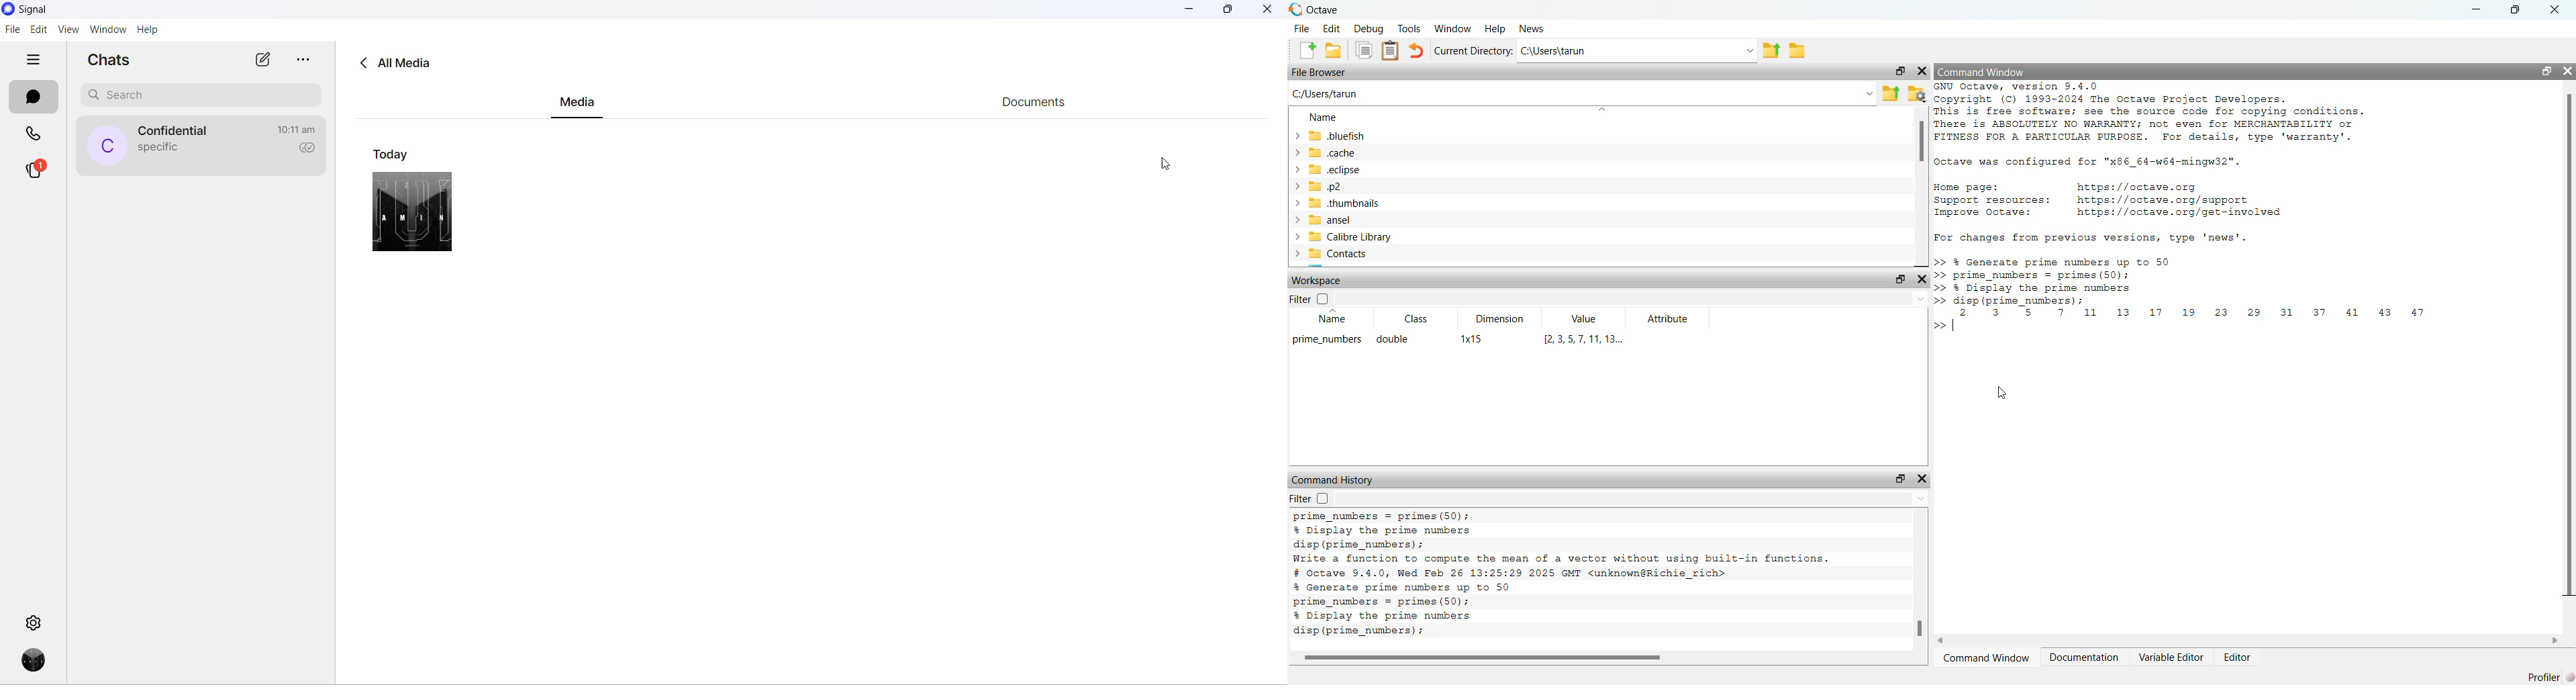 The width and height of the screenshot is (2576, 700). Describe the element at coordinates (36, 661) in the screenshot. I see `profile` at that location.